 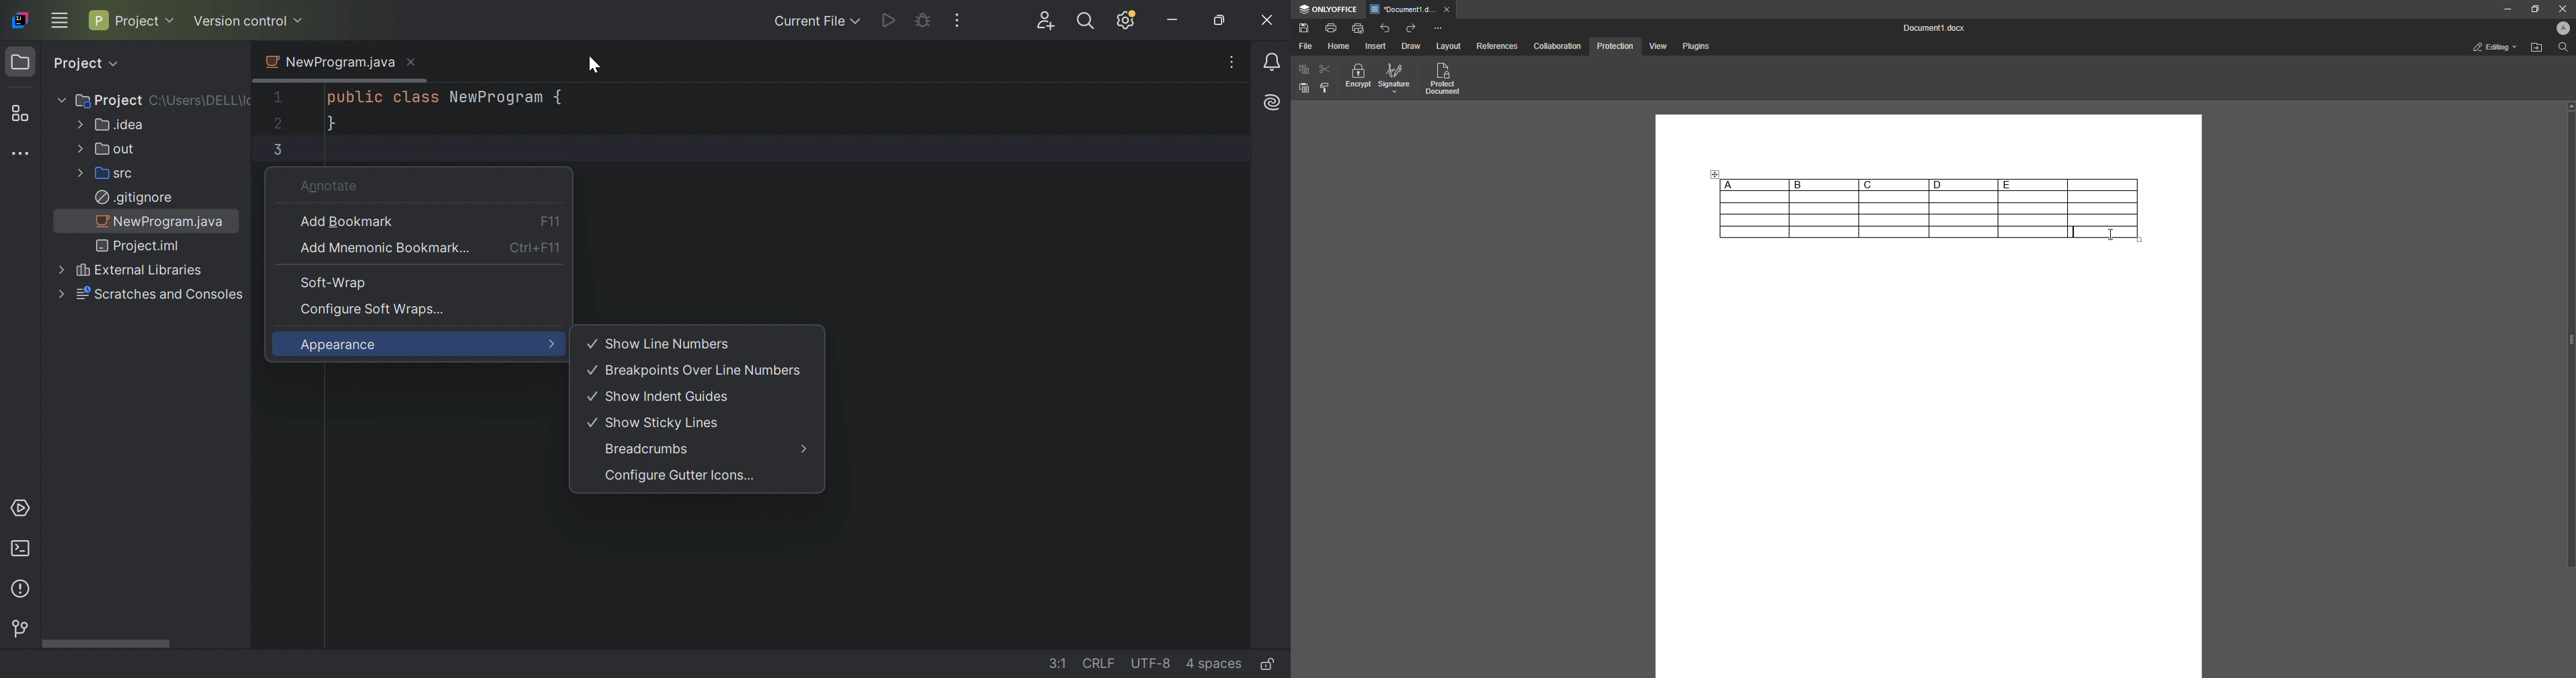 I want to click on vertical scrollbar, so click(x=2570, y=334).